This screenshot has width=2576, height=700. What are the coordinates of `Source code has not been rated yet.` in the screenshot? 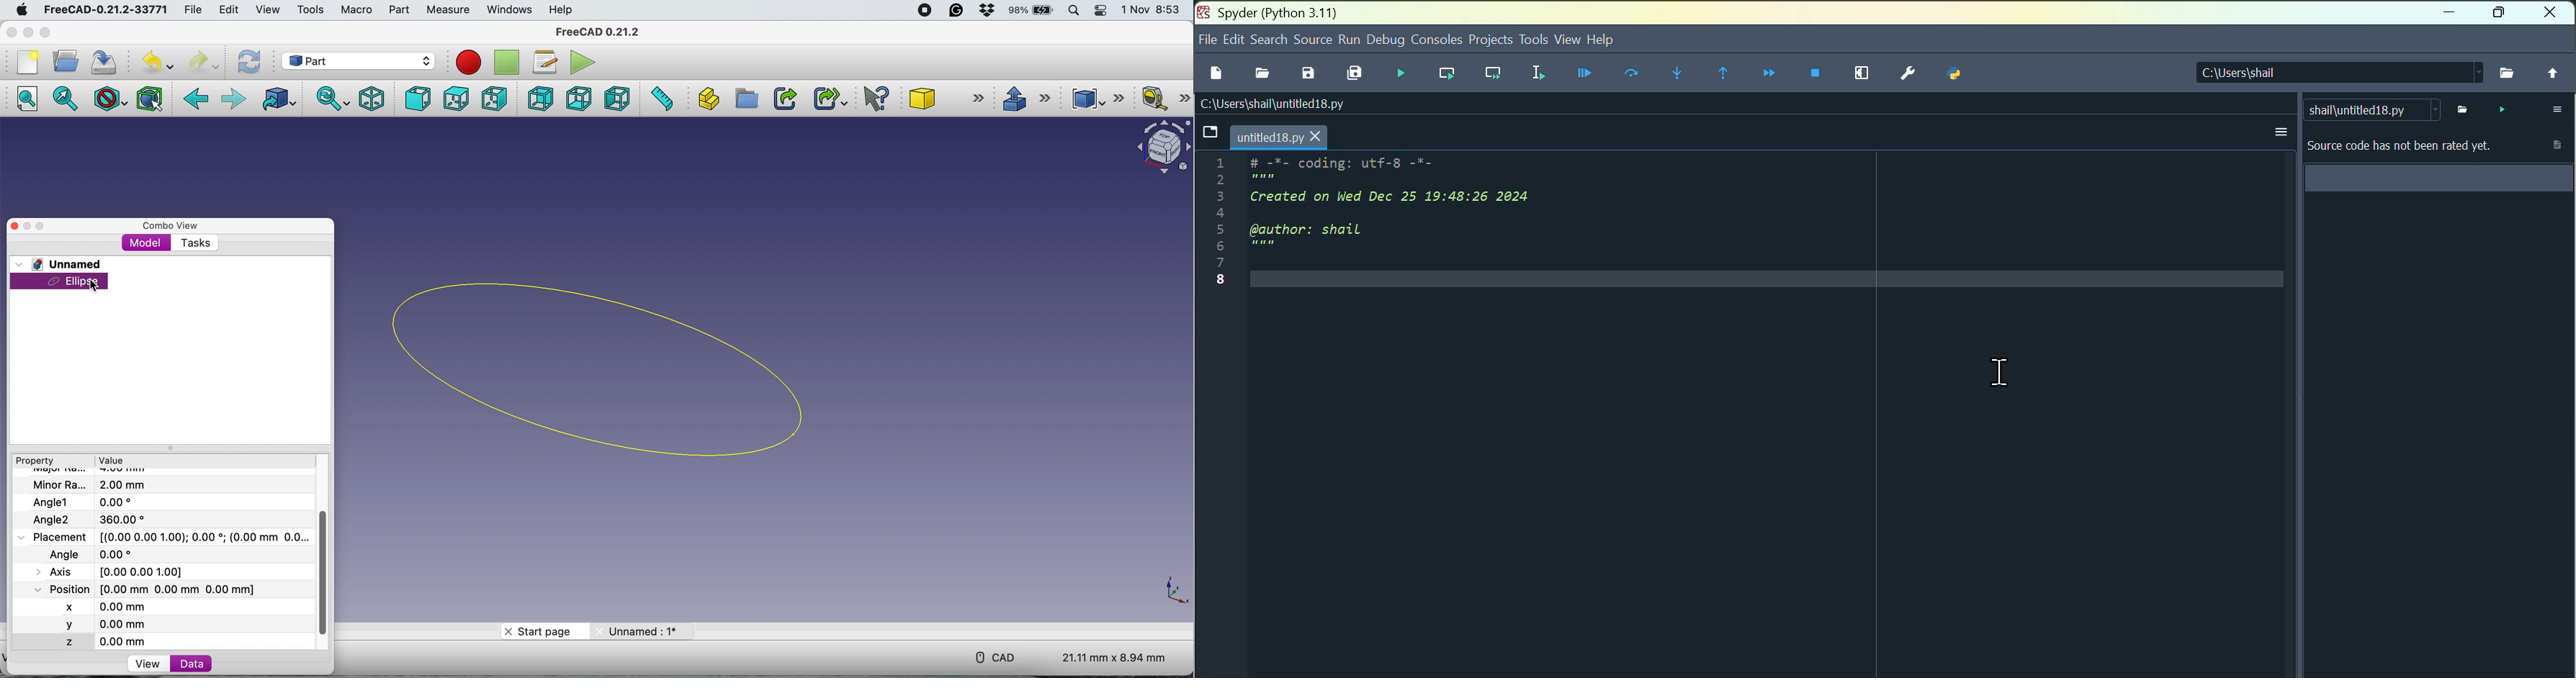 It's located at (2438, 162).